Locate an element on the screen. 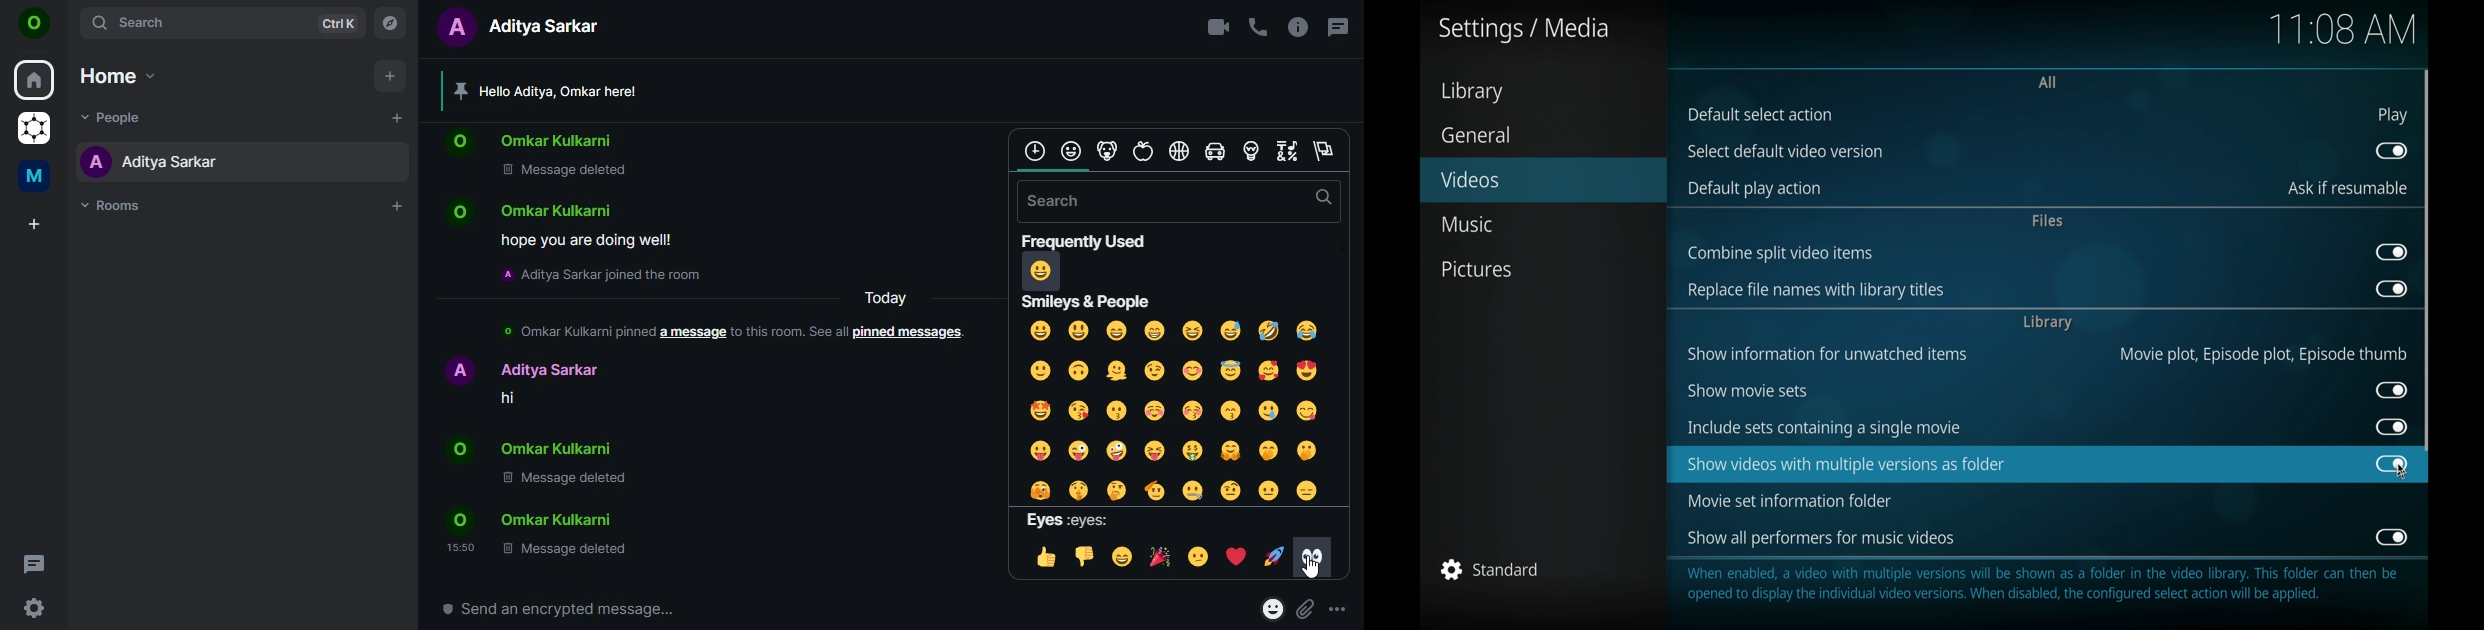 The width and height of the screenshot is (2492, 644). beaming face with smiling face is located at coordinates (1154, 331).